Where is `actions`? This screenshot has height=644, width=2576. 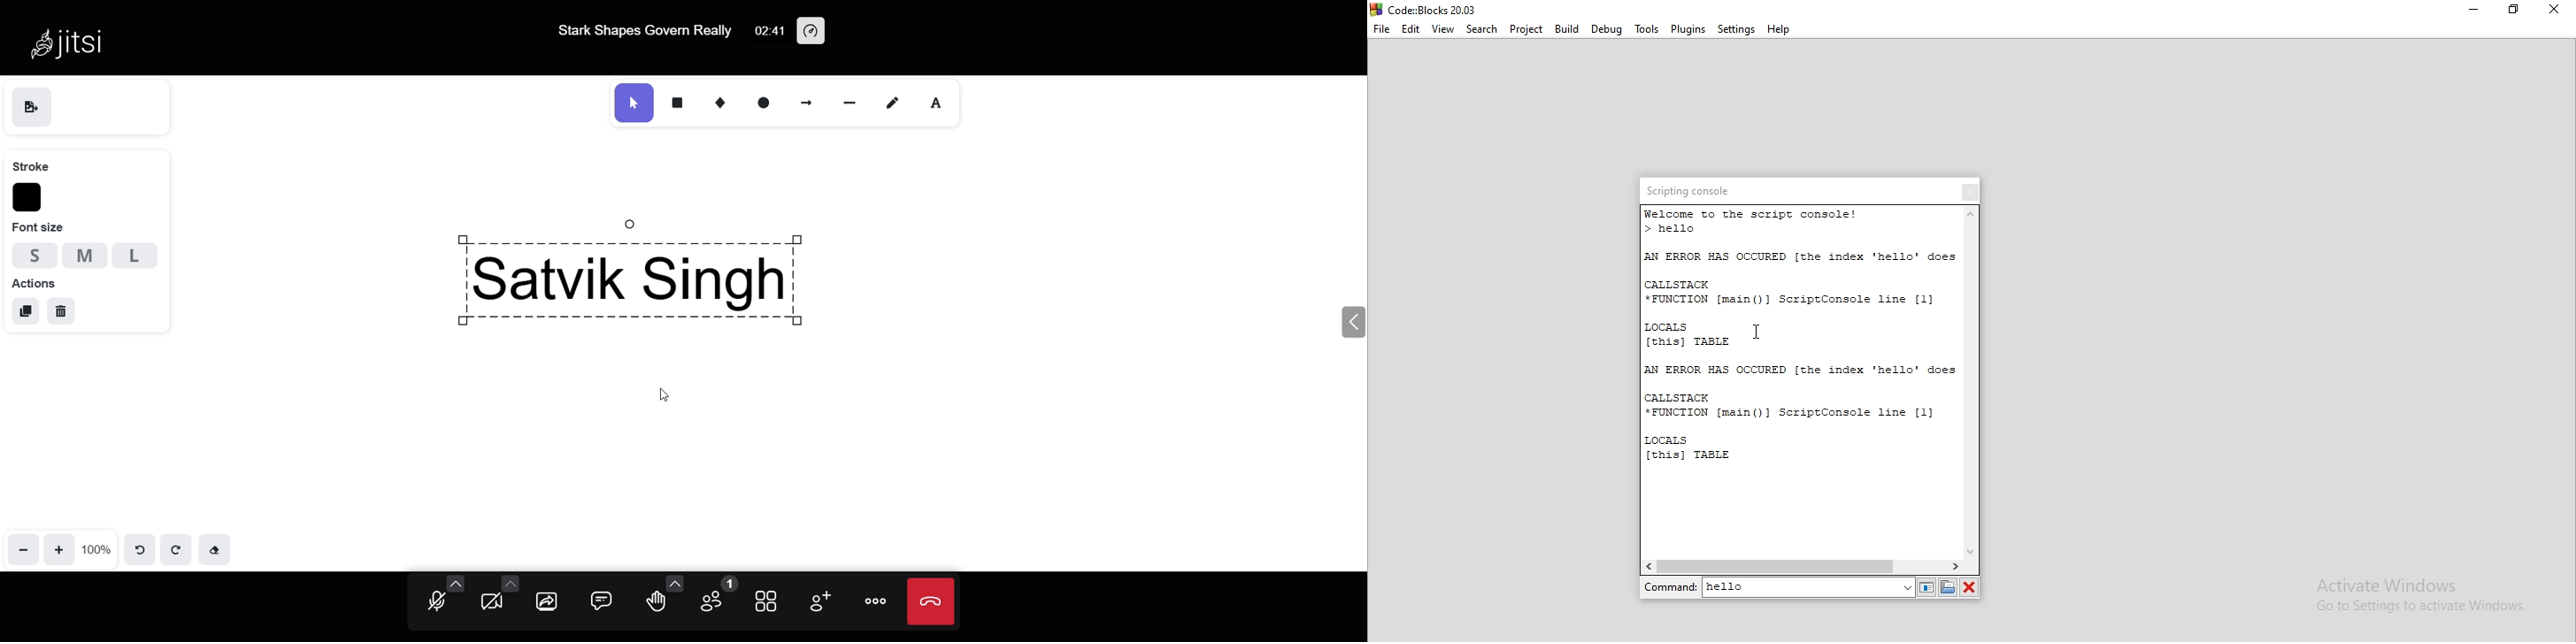
actions is located at coordinates (34, 282).